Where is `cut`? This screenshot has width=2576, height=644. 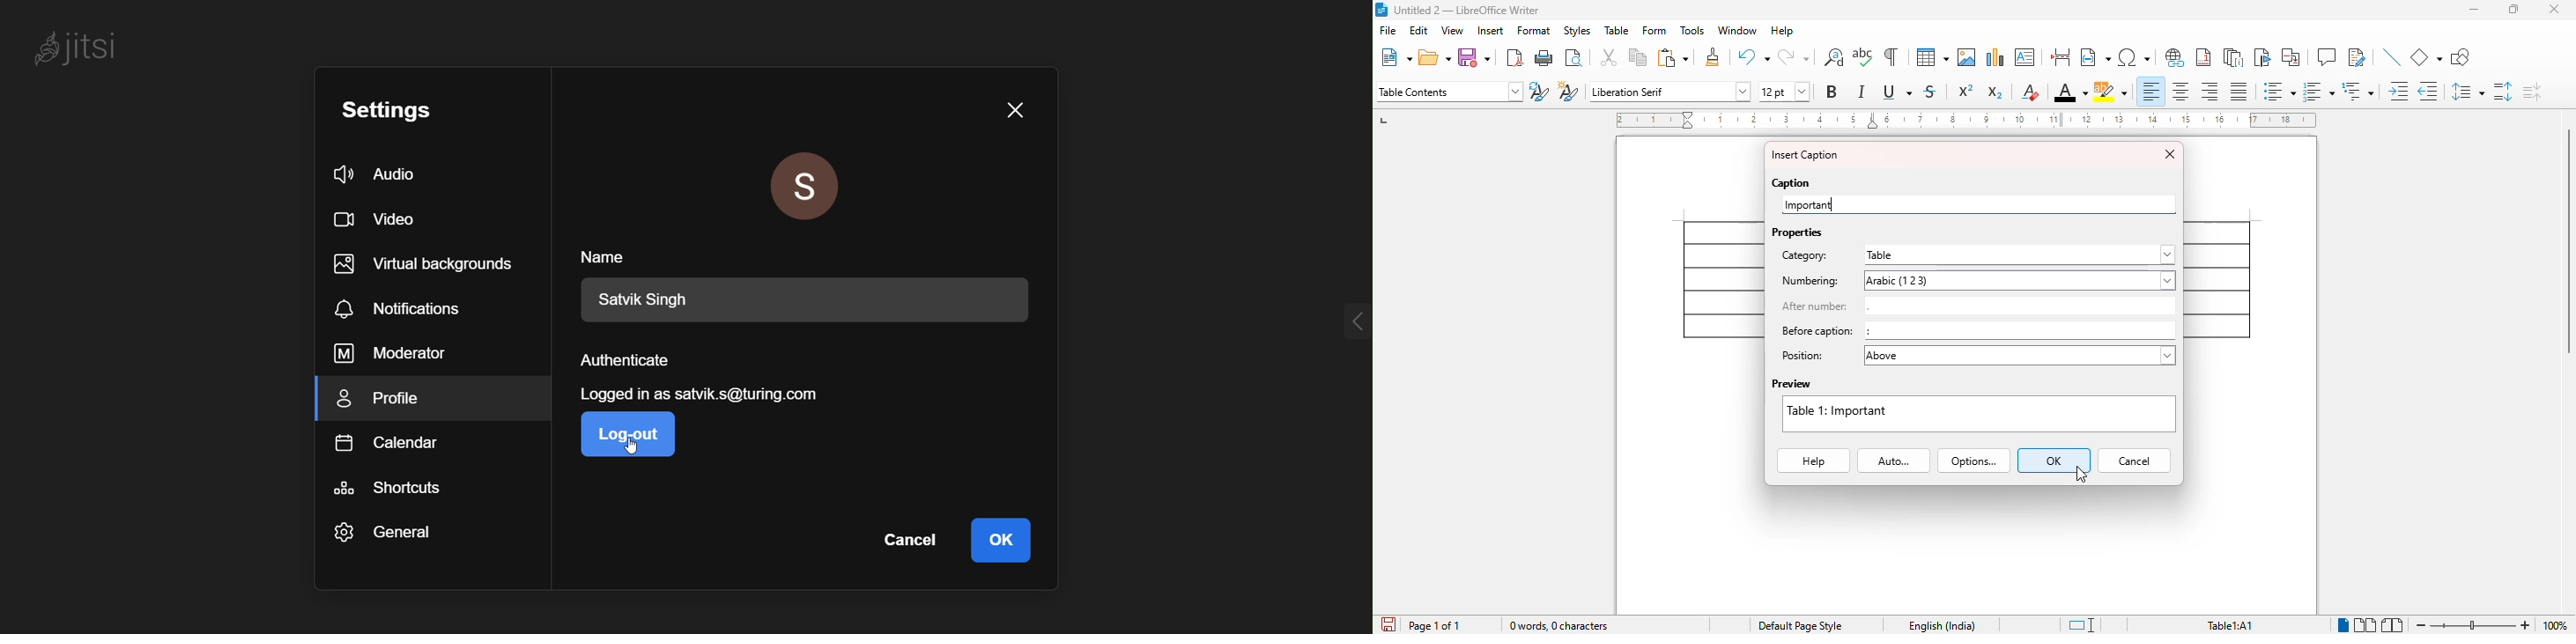
cut is located at coordinates (1609, 56).